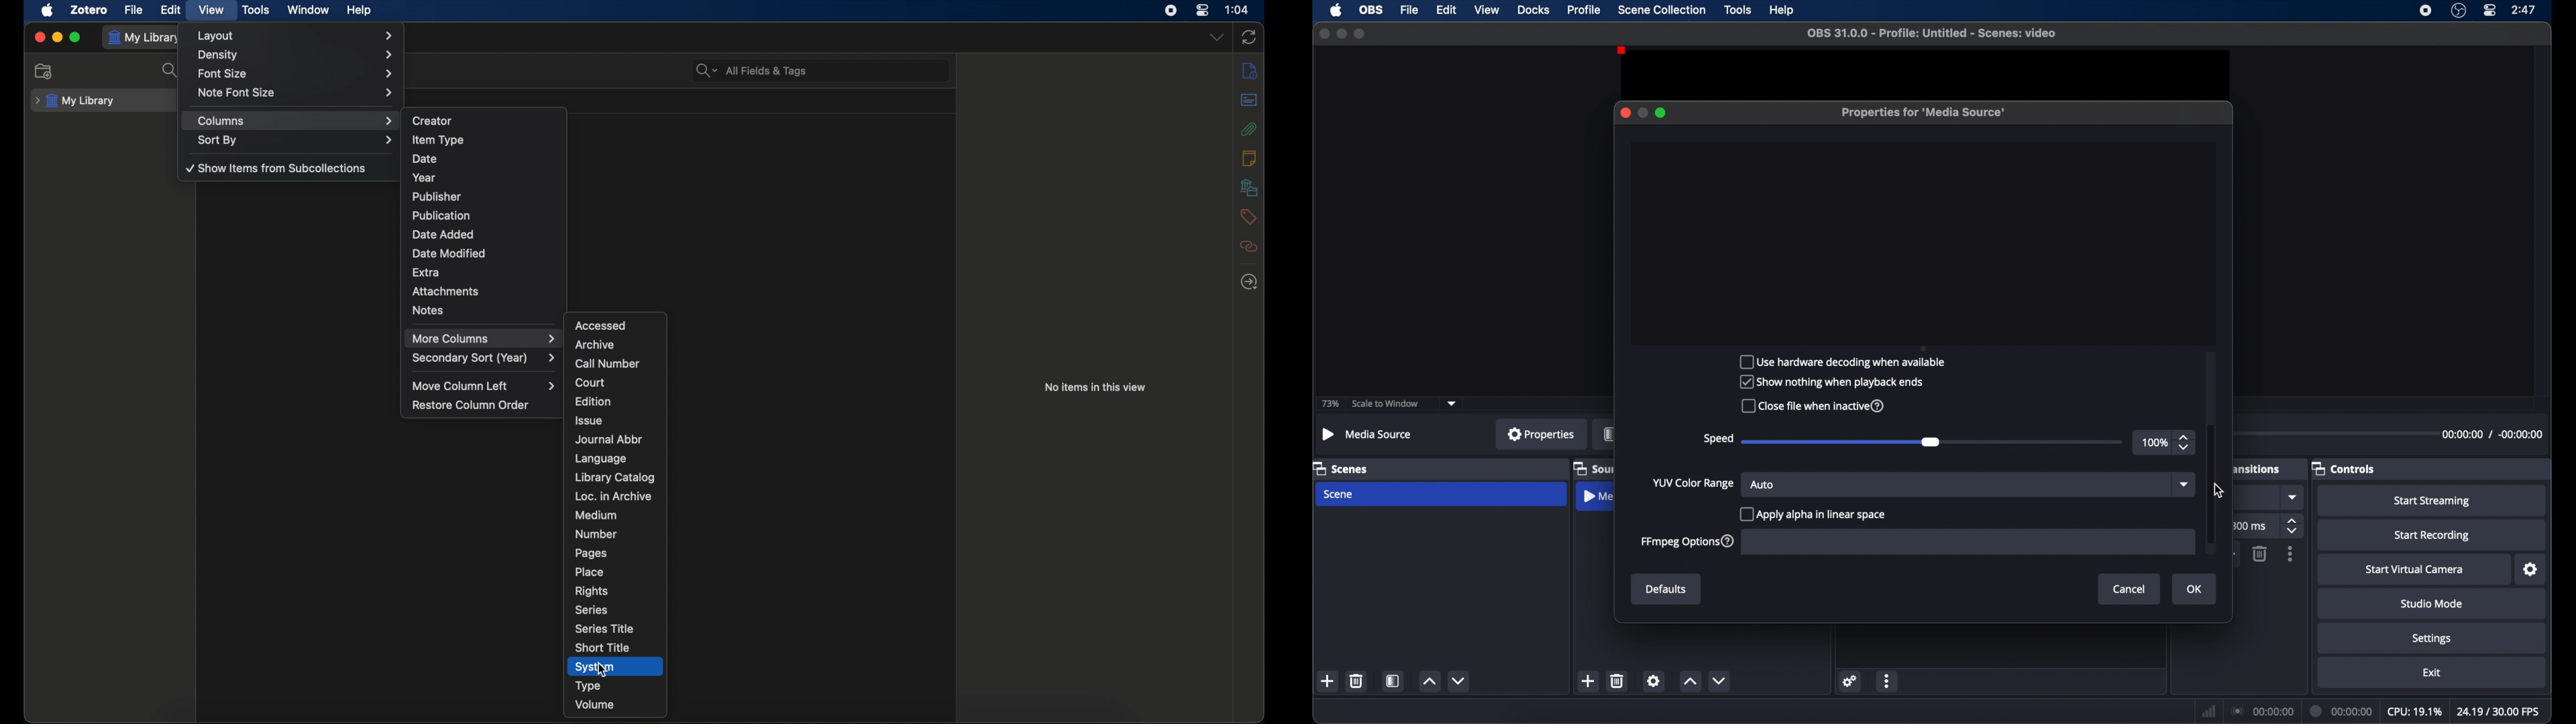  What do you see at coordinates (1739, 10) in the screenshot?
I see `tools` at bounding box center [1739, 10].